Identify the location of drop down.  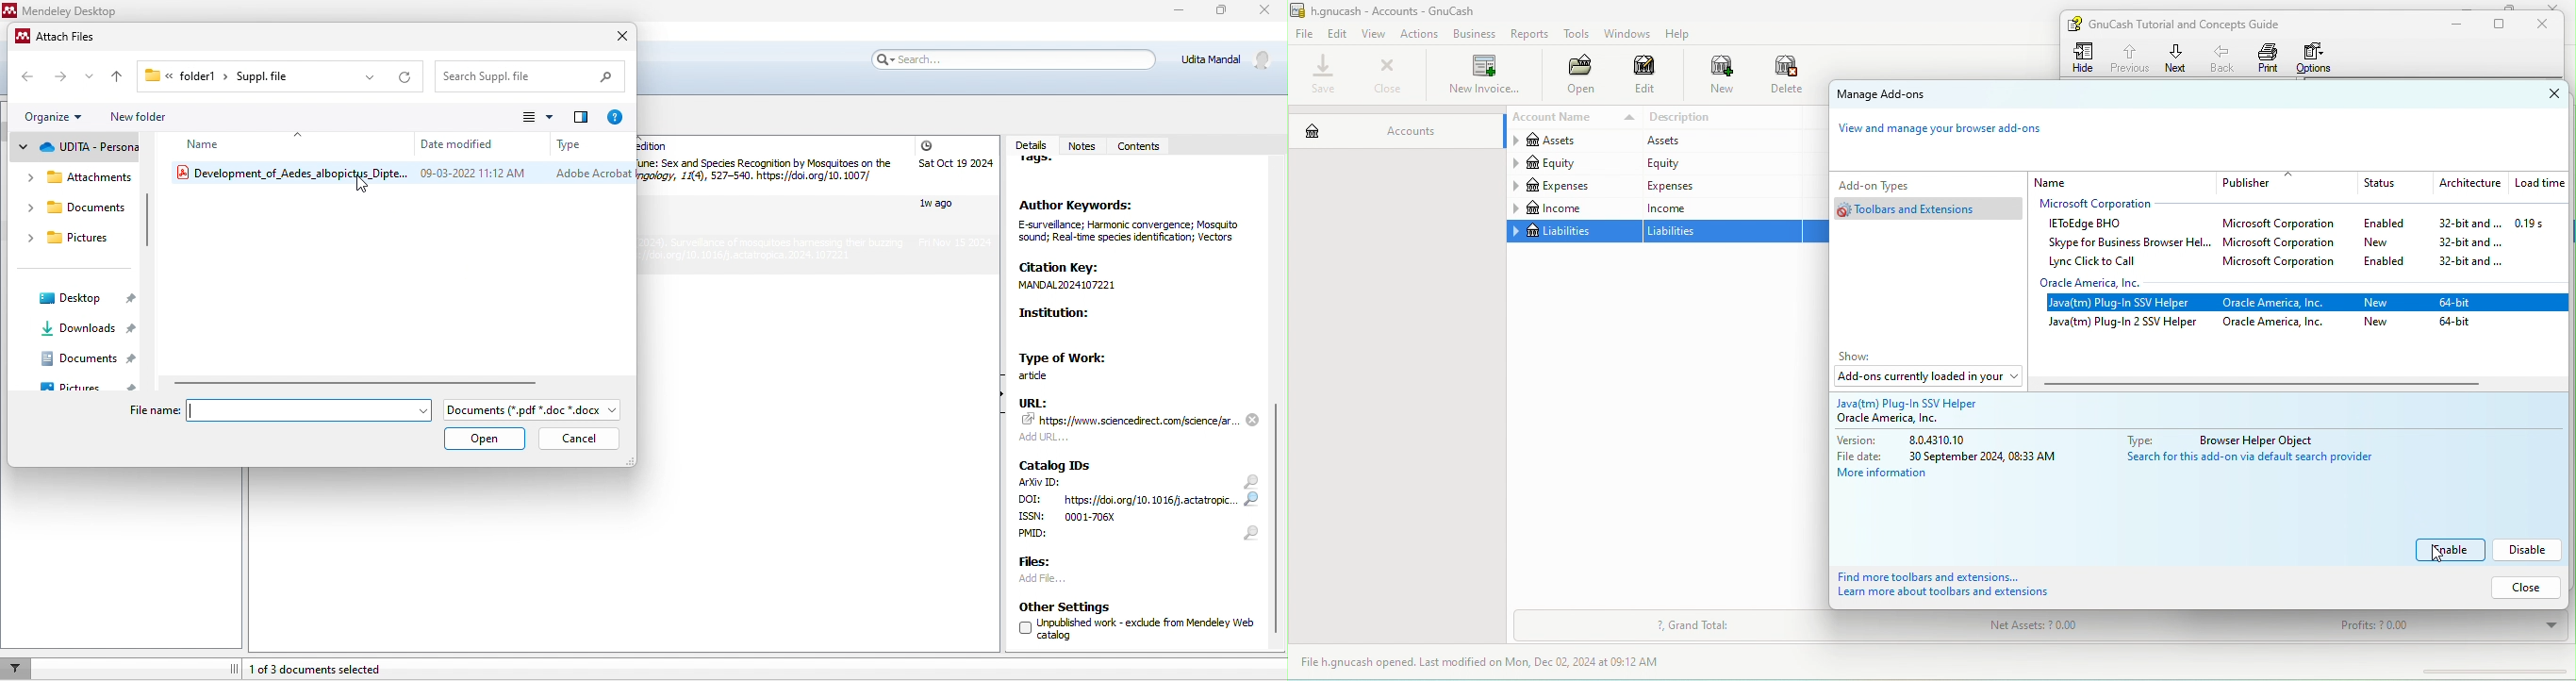
(371, 77).